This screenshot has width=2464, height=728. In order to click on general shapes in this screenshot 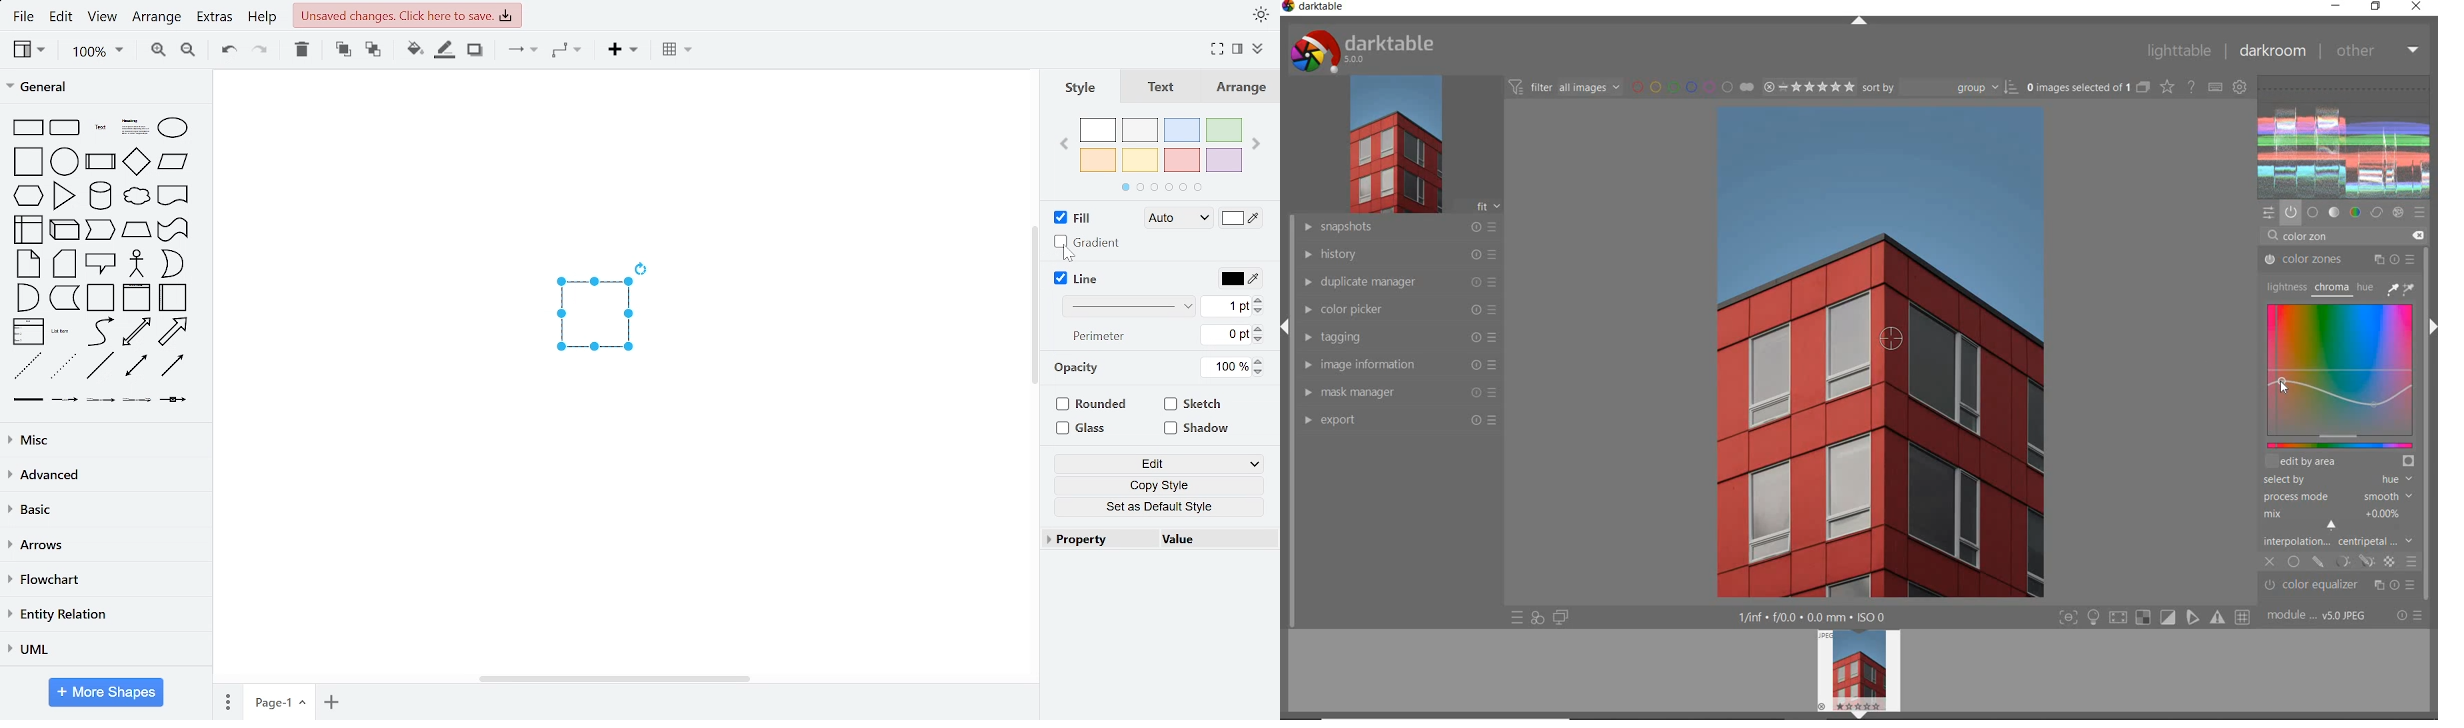, I will do `click(26, 127)`.